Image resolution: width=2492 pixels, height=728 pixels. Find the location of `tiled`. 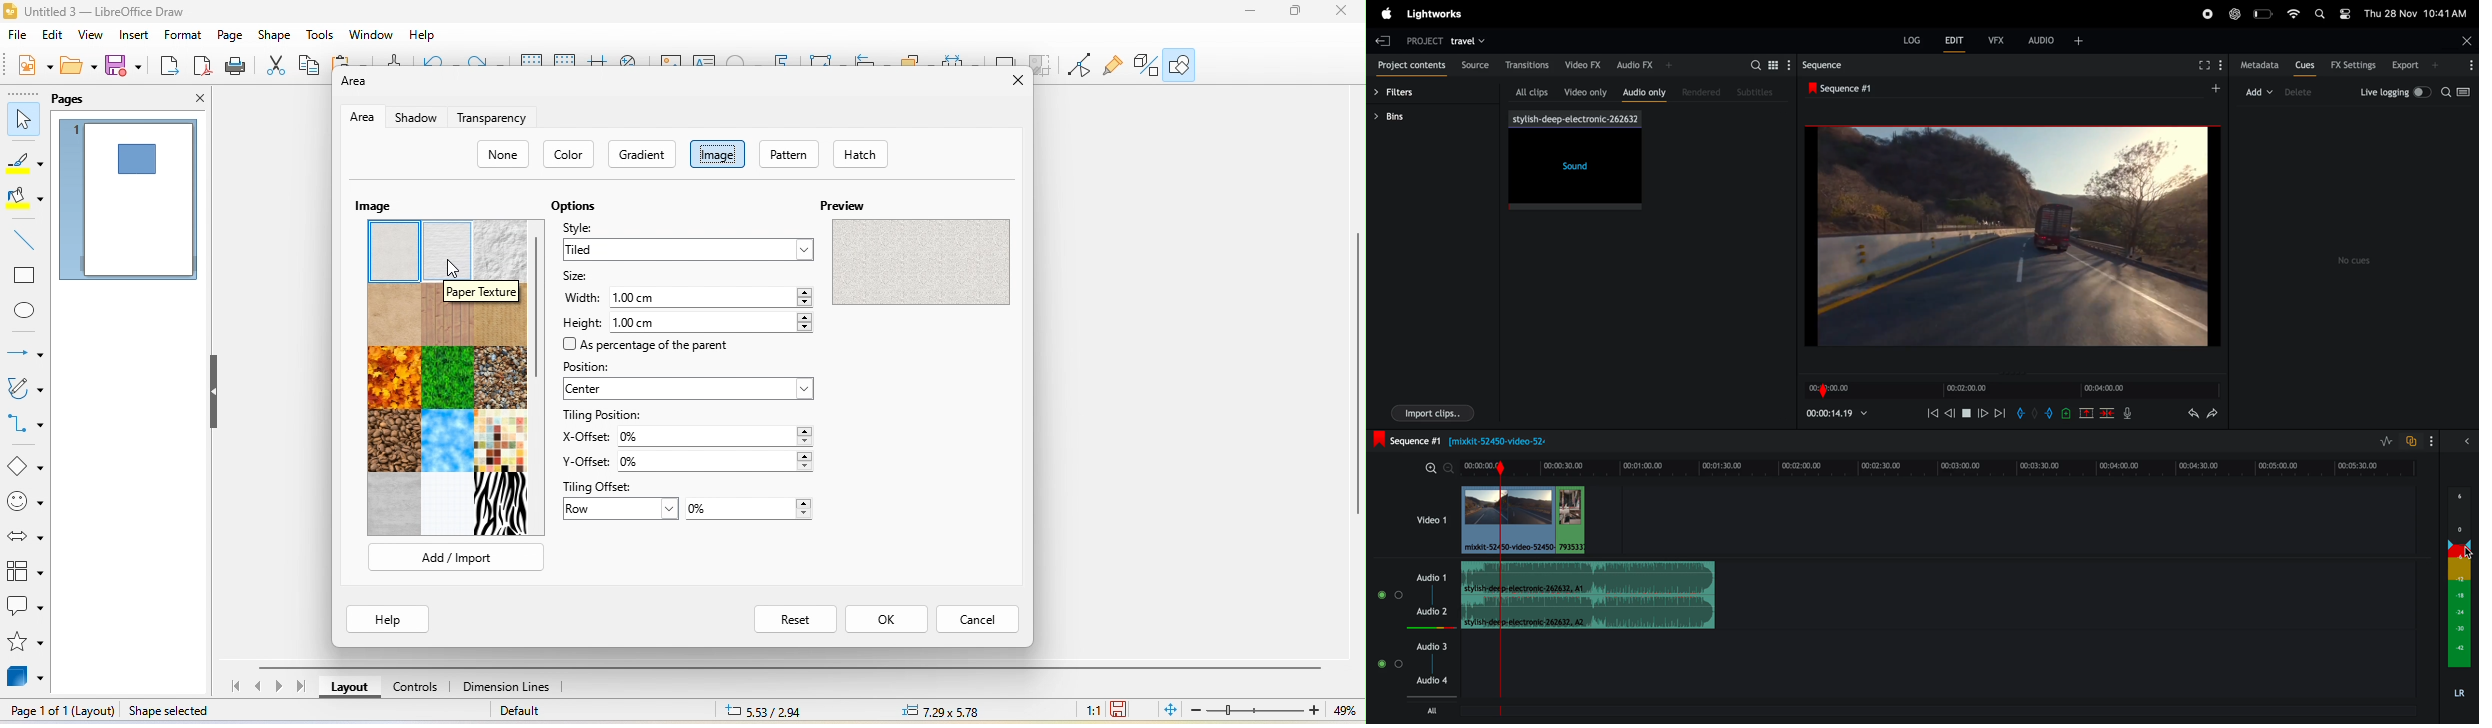

tiled is located at coordinates (684, 250).